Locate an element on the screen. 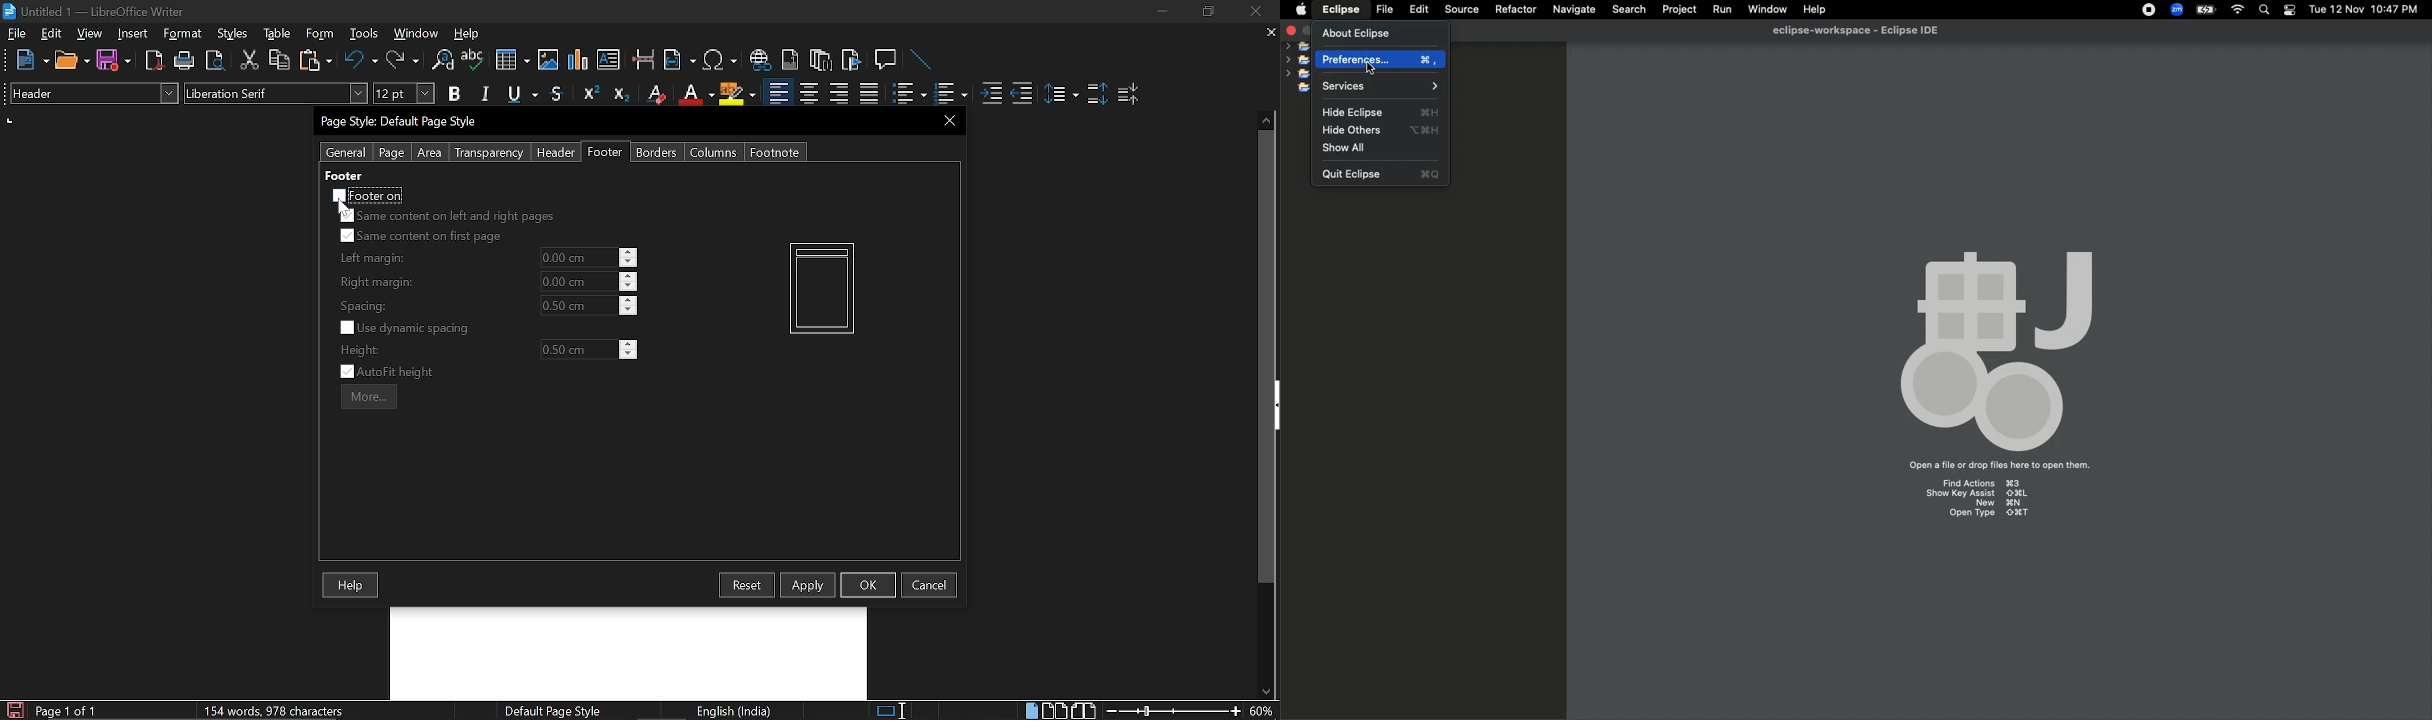 This screenshot has width=2436, height=728. current right margin is located at coordinates (577, 281).